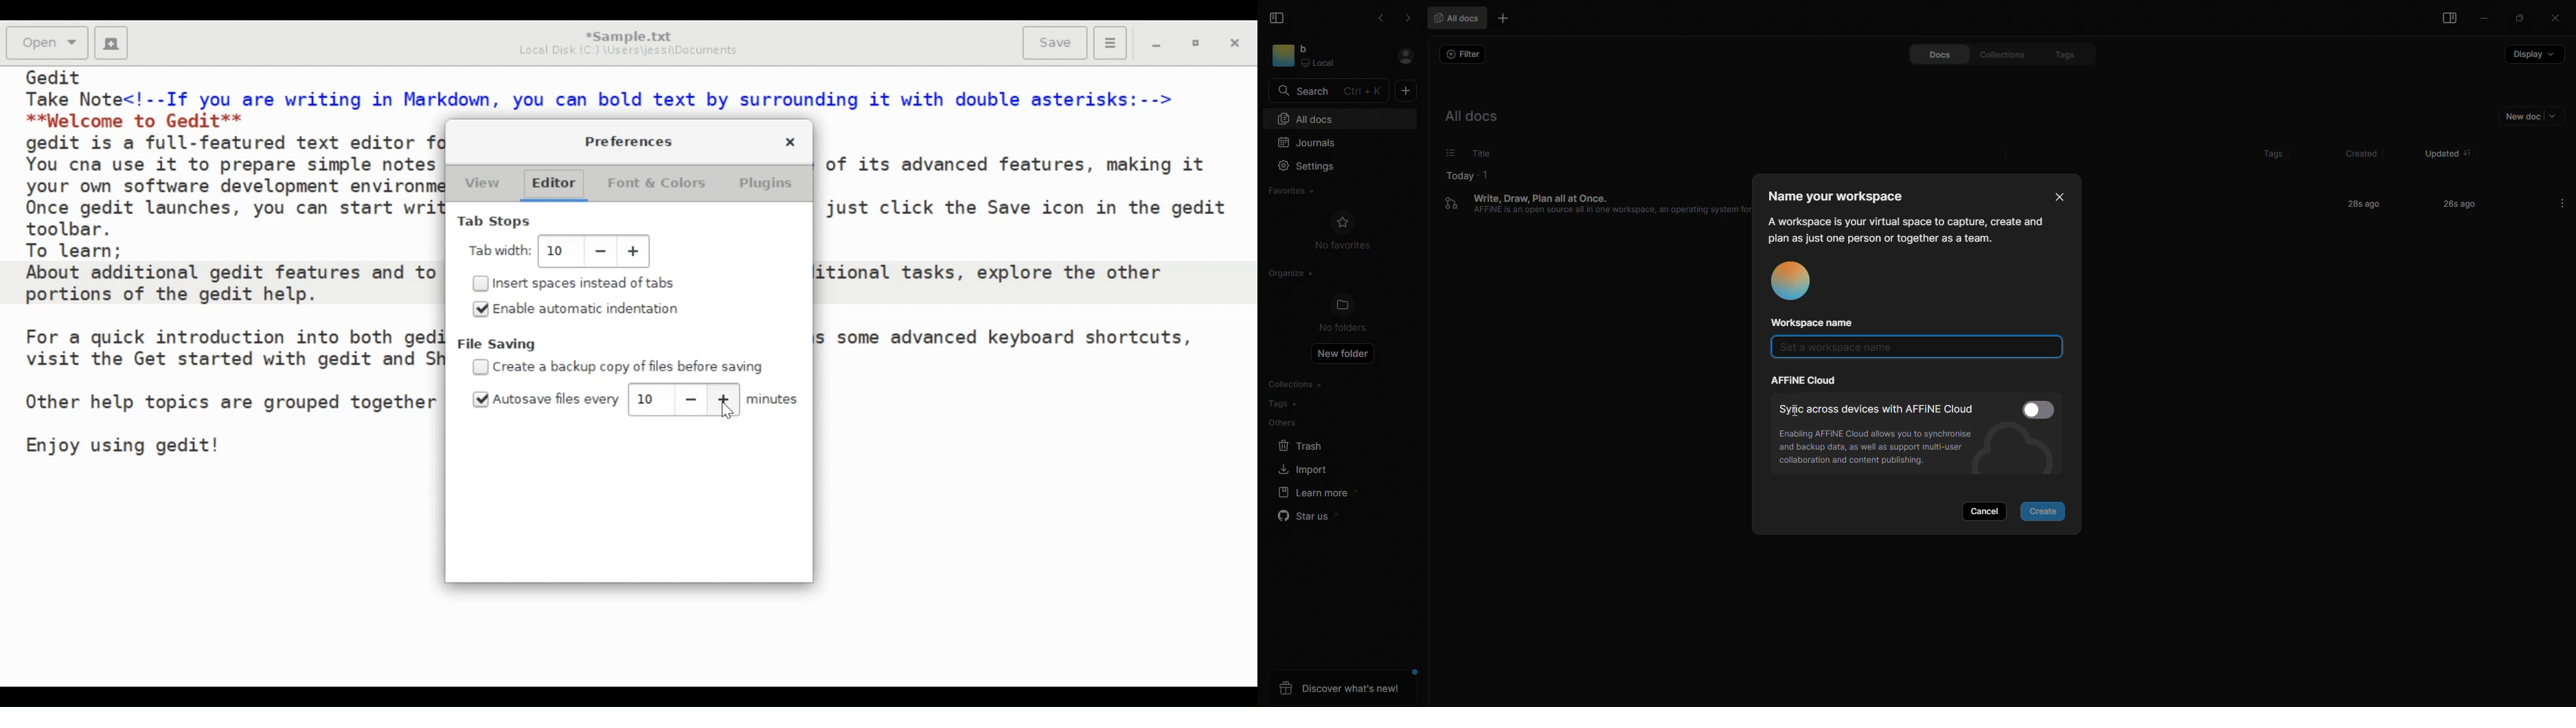 The height and width of the screenshot is (728, 2576). I want to click on Editor, so click(553, 185).